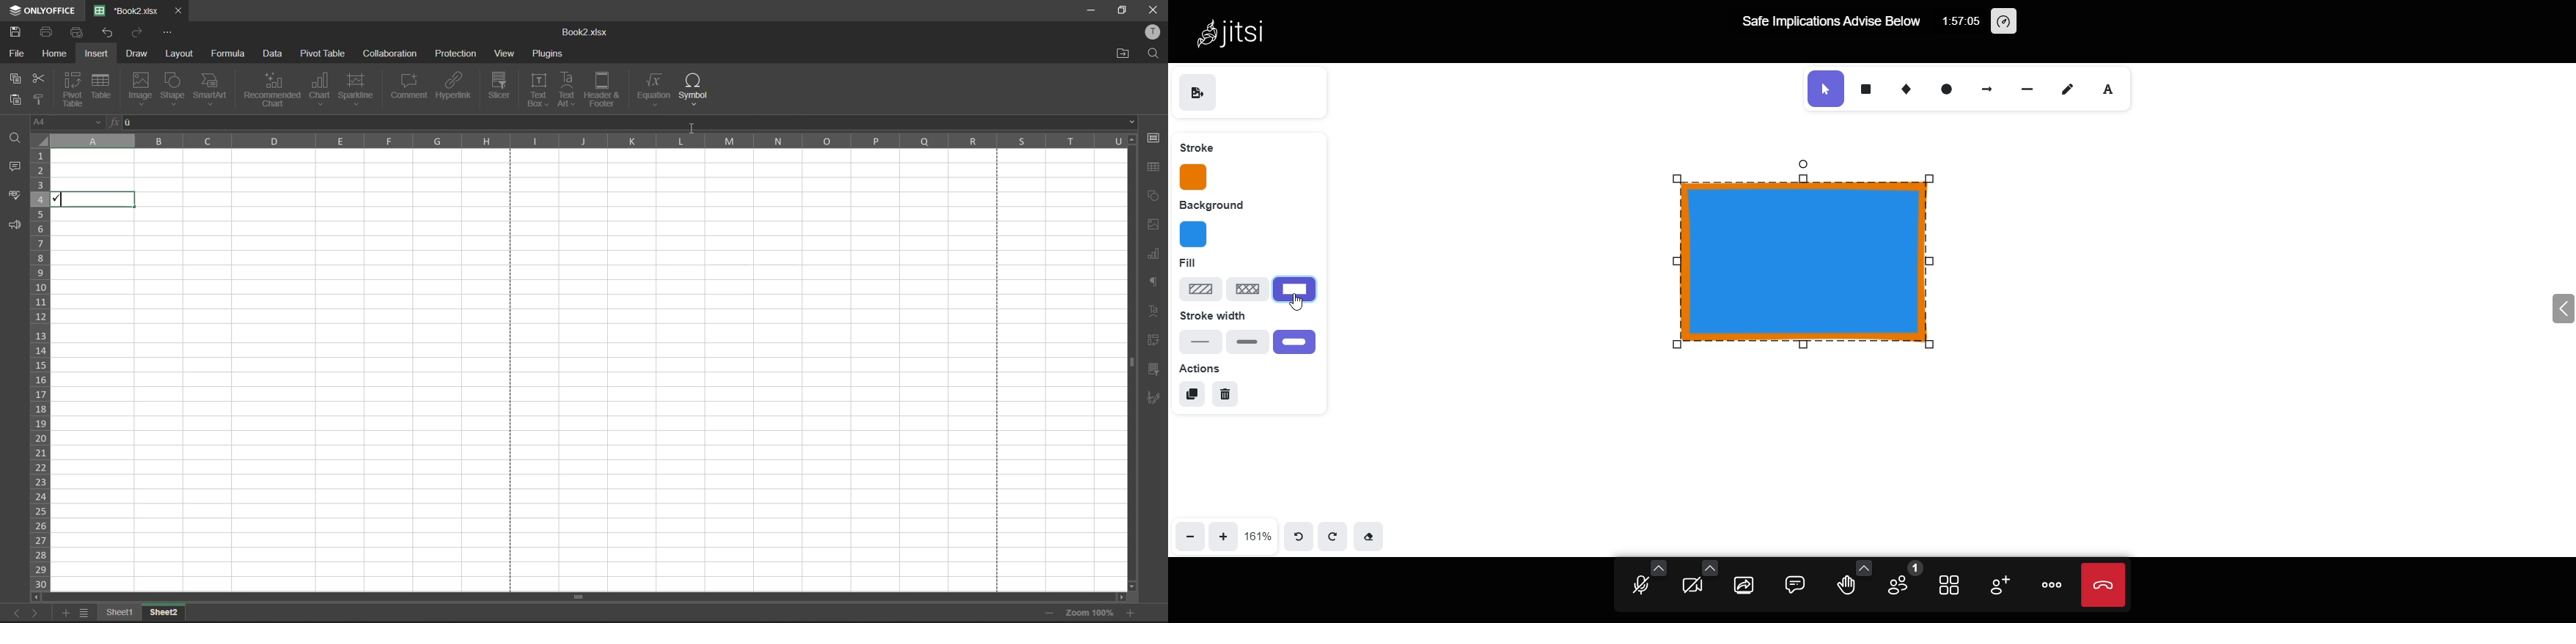  Describe the element at coordinates (1154, 168) in the screenshot. I see `table` at that location.